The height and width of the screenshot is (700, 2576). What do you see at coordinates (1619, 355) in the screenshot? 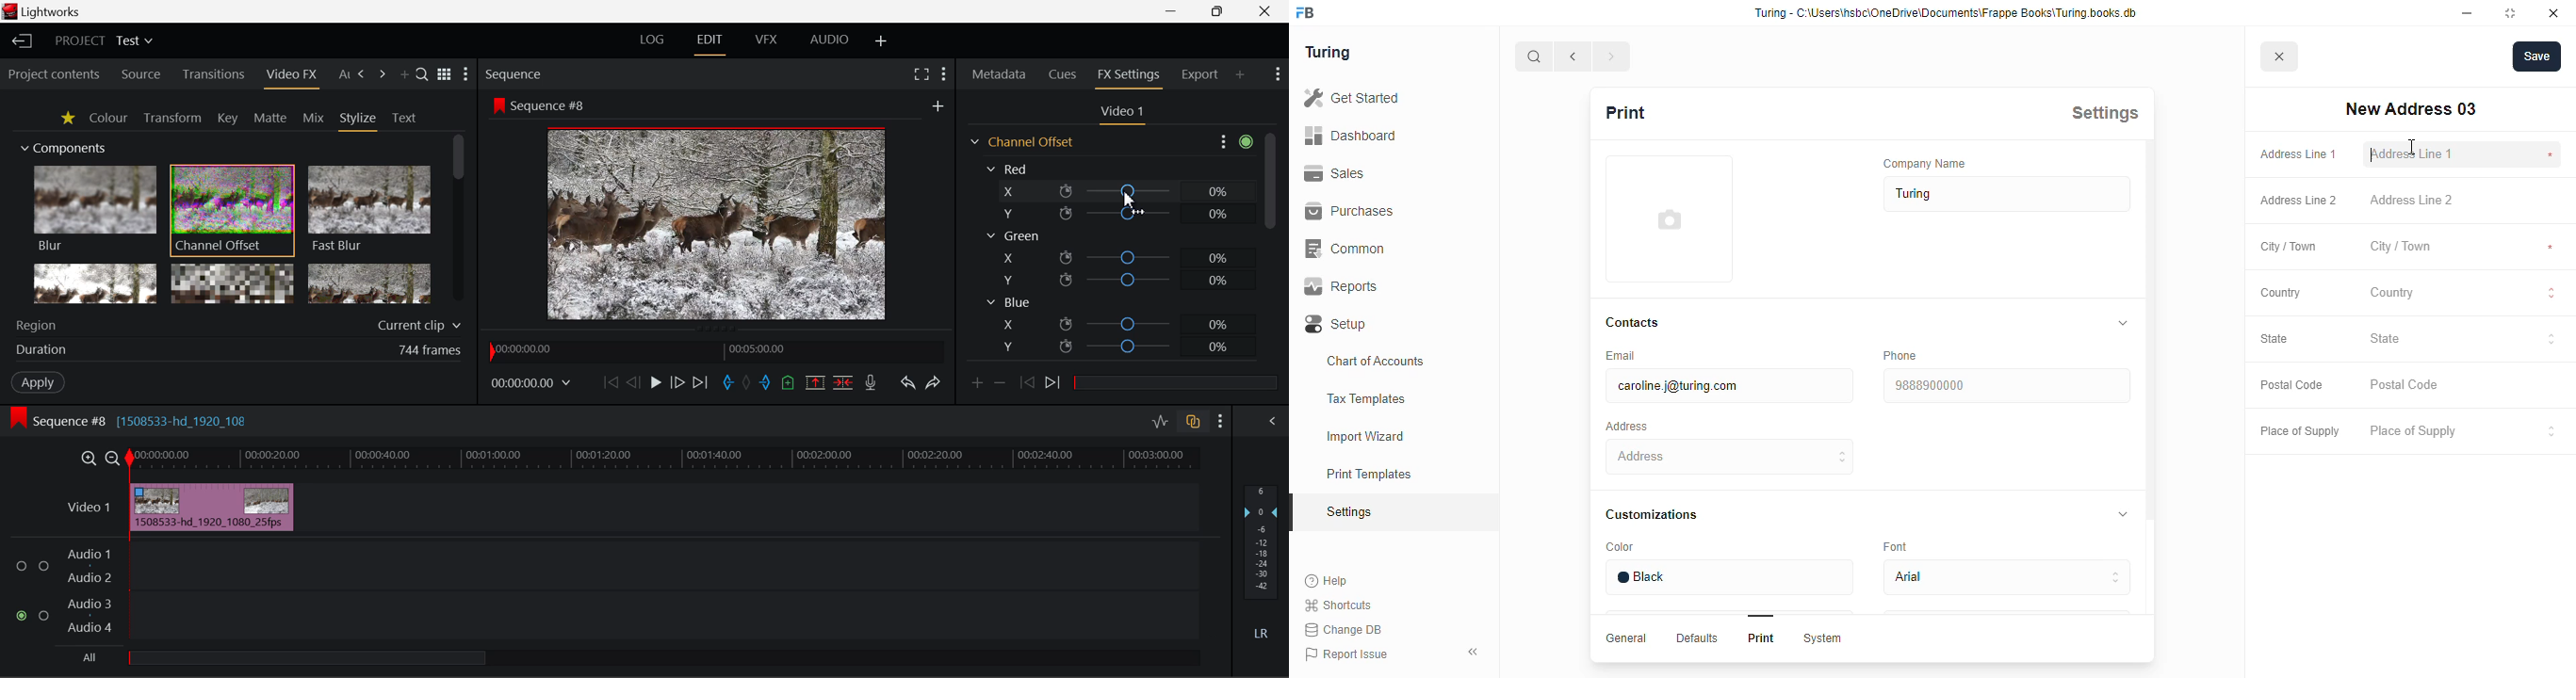
I see `email` at bounding box center [1619, 355].